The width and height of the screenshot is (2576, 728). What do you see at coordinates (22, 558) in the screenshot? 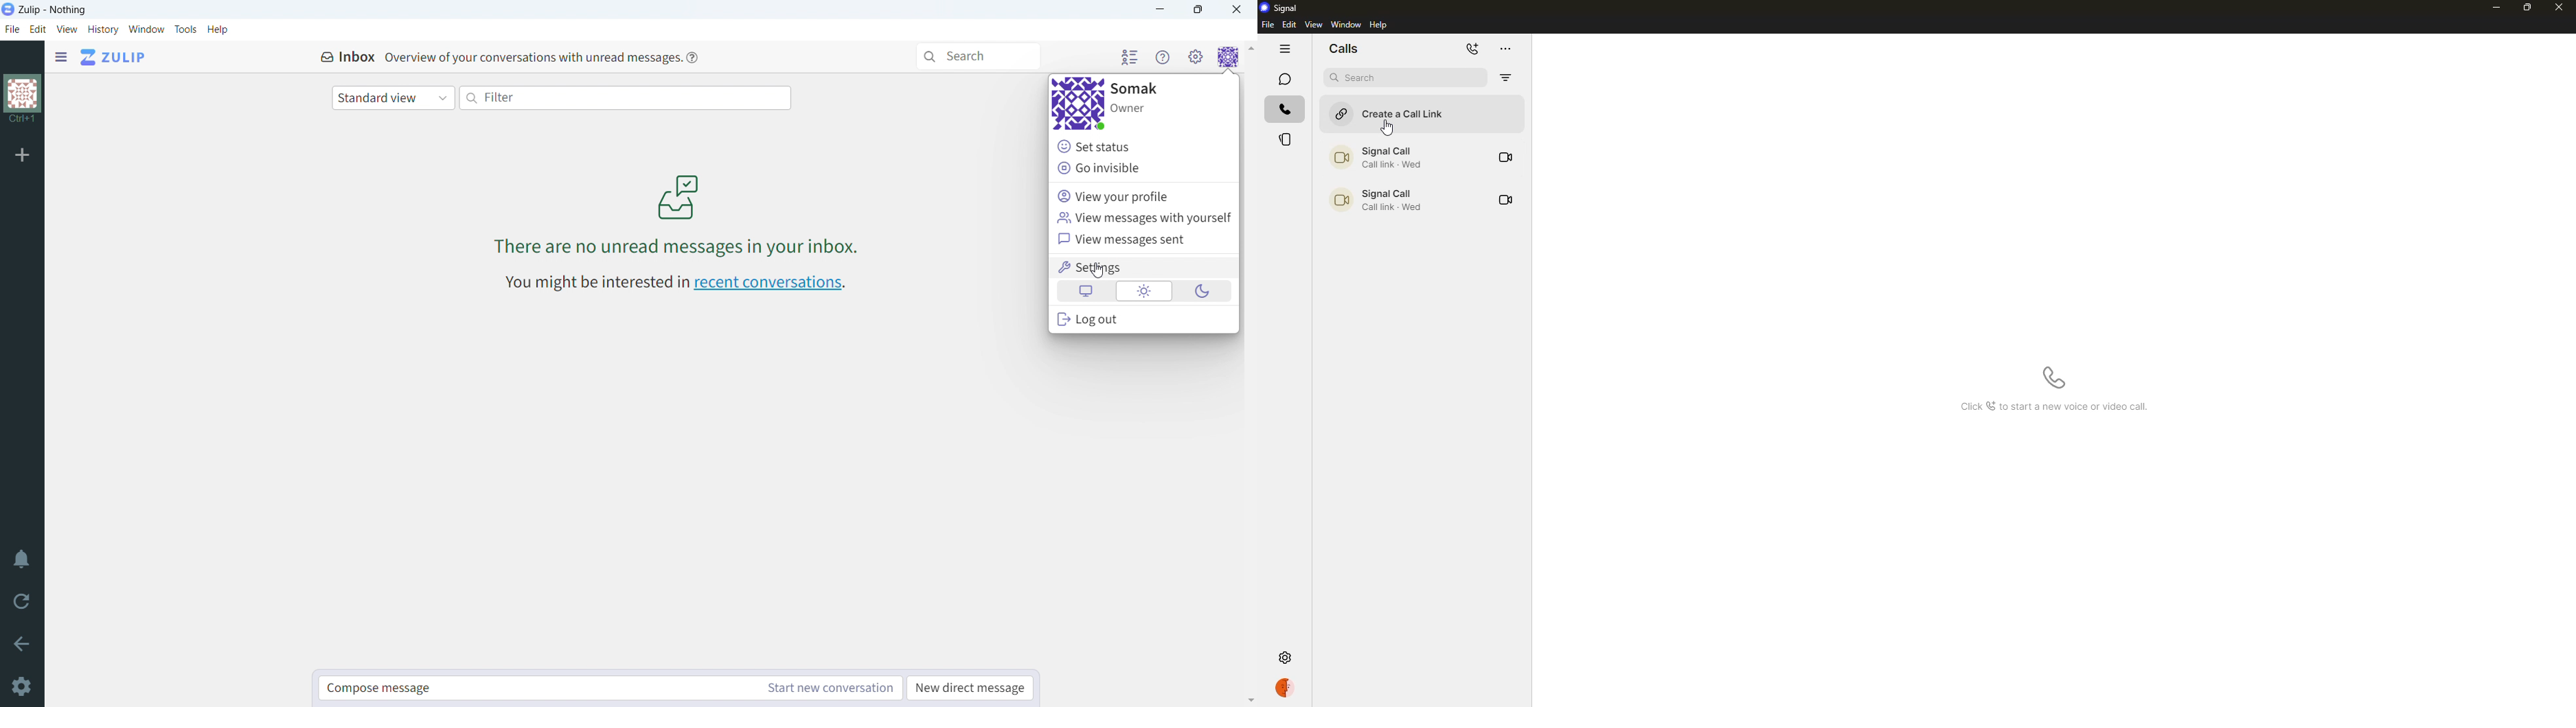
I see `enable do not disturb` at bounding box center [22, 558].